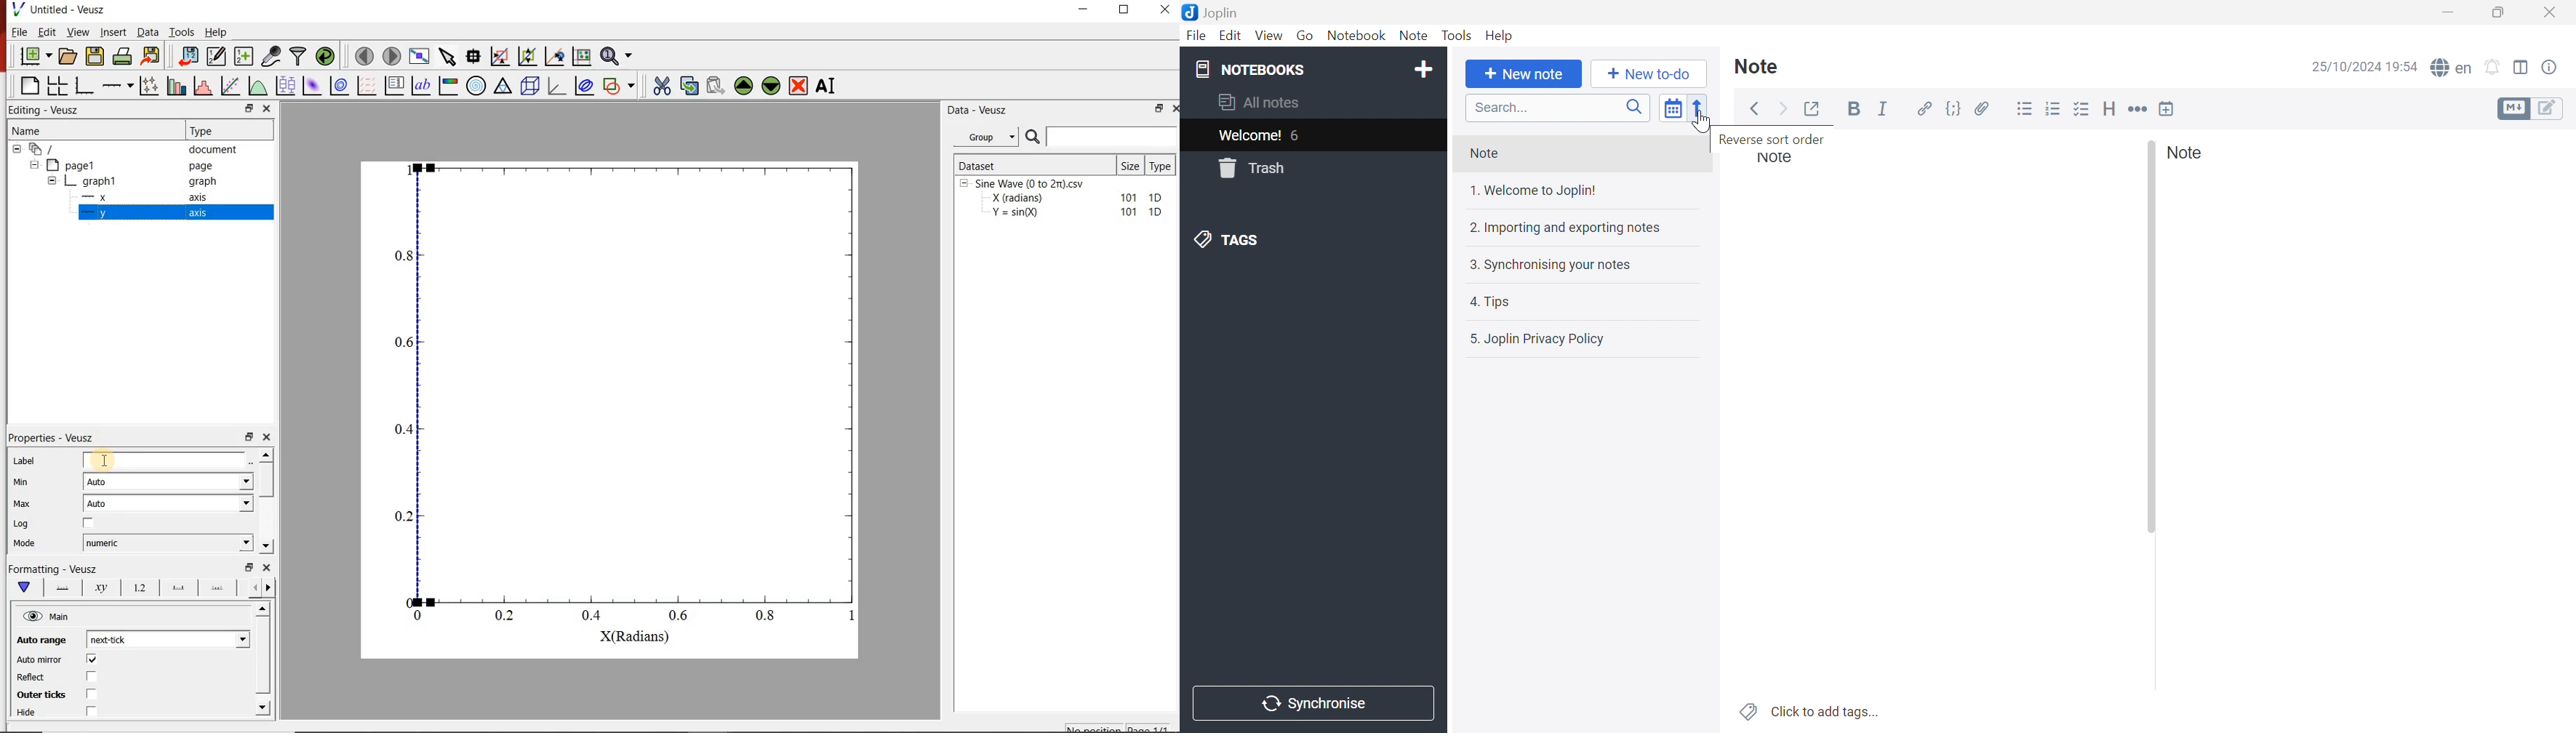 This screenshot has height=756, width=2576. I want to click on Type, so click(1163, 164).